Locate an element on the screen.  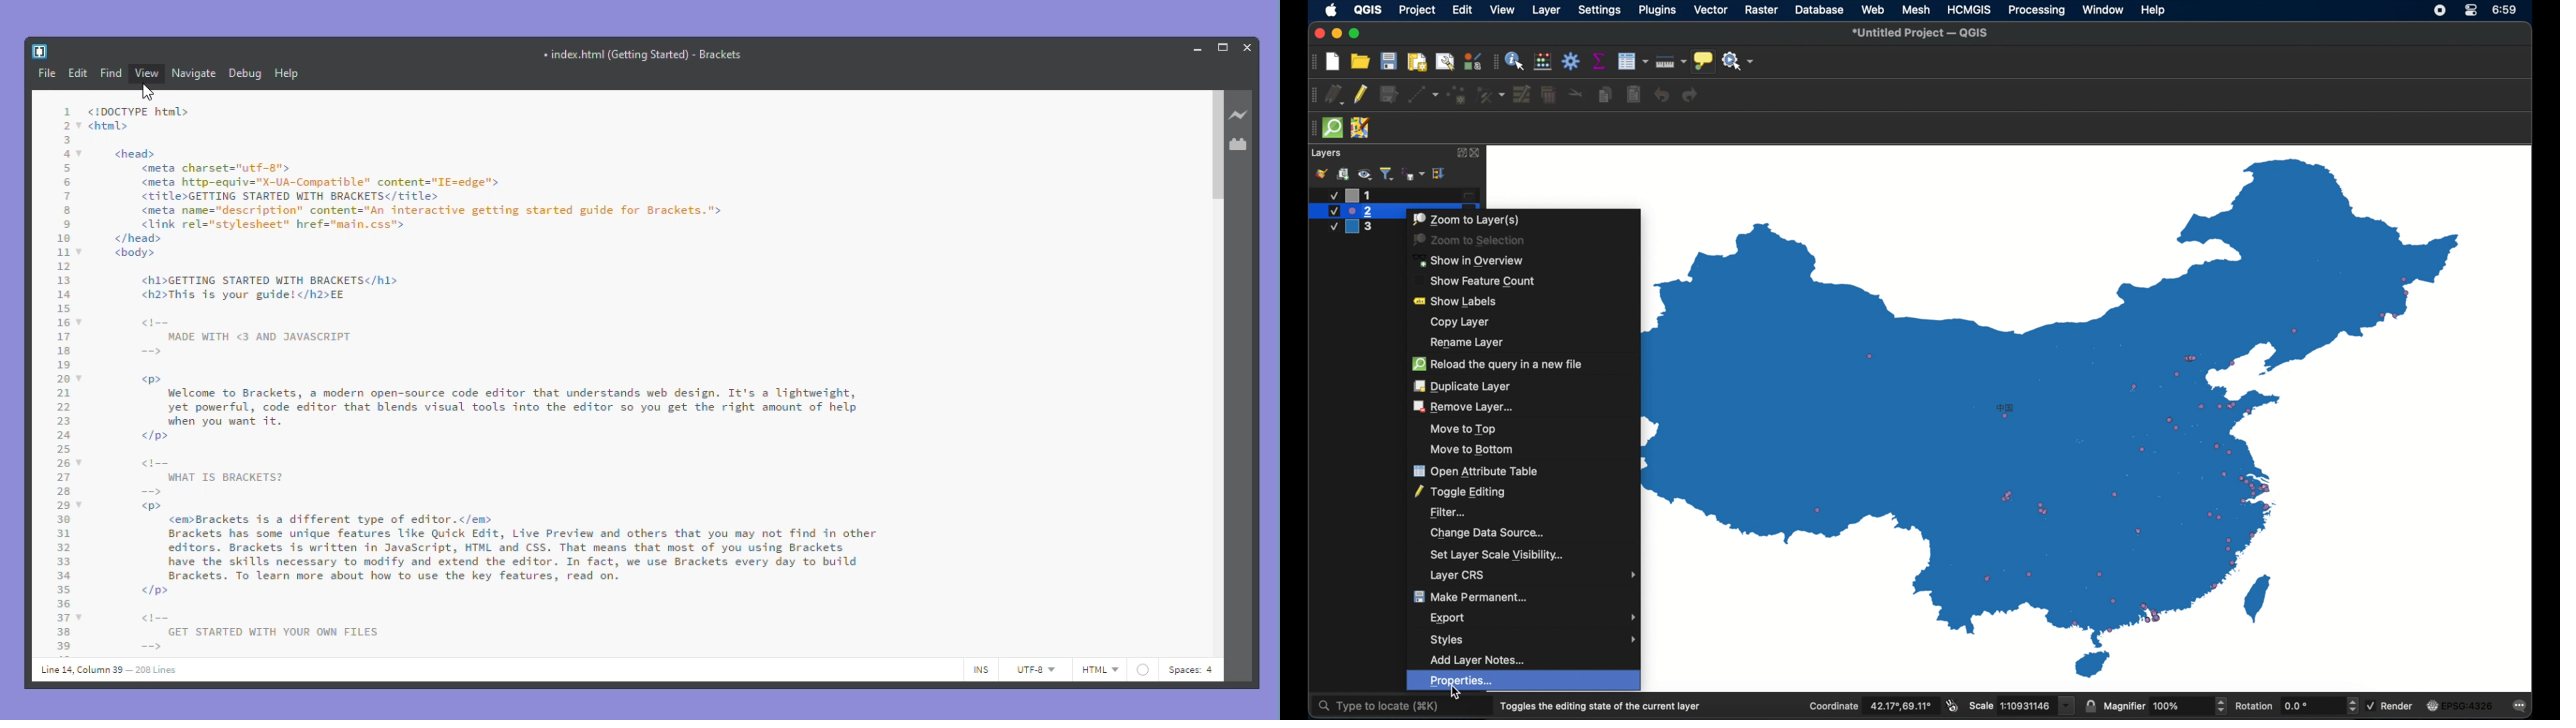
11 is located at coordinates (63, 253).